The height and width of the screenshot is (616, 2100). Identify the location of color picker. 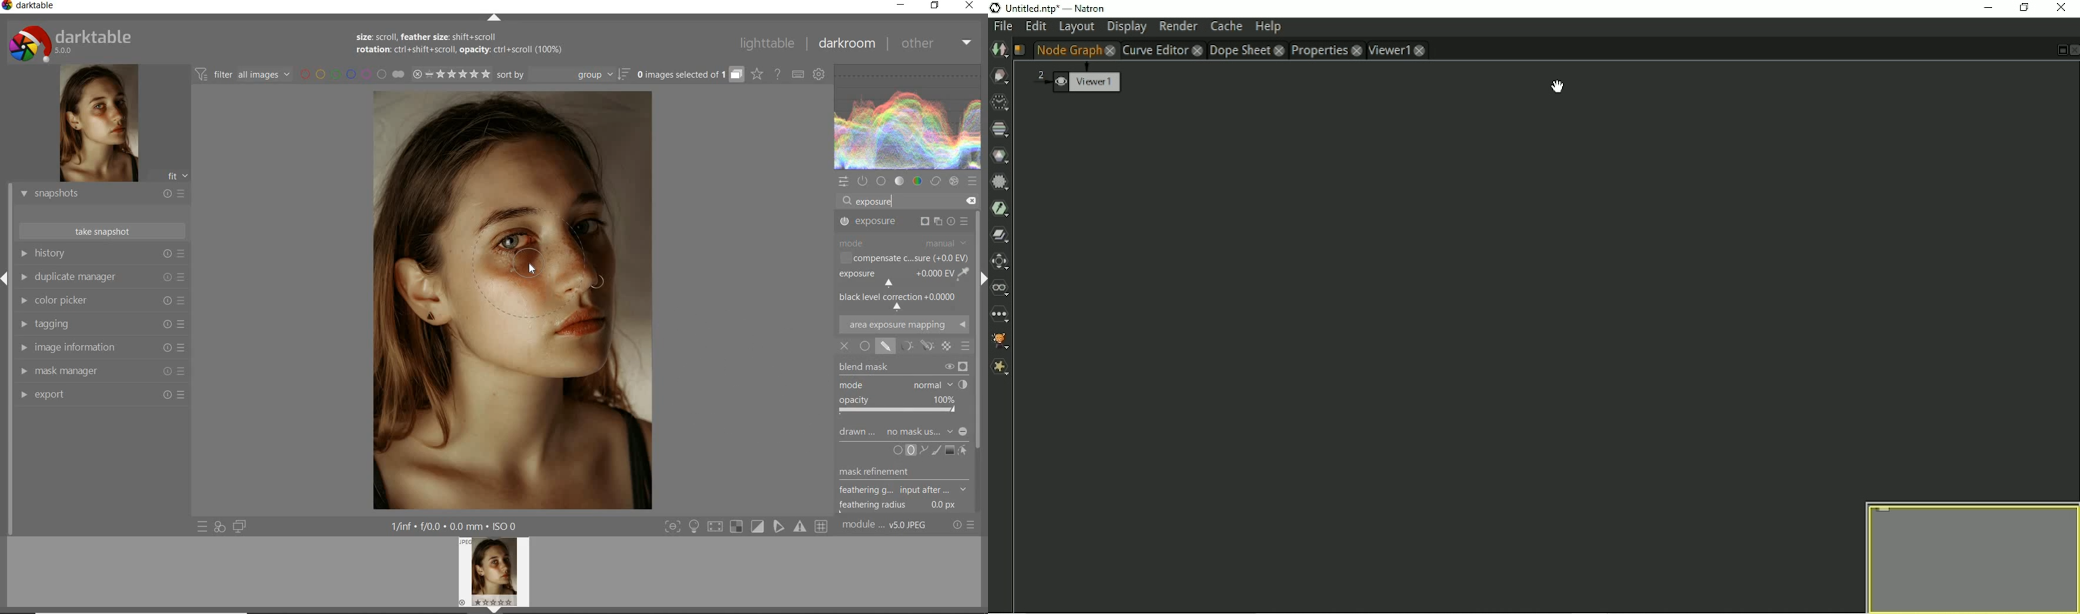
(101, 301).